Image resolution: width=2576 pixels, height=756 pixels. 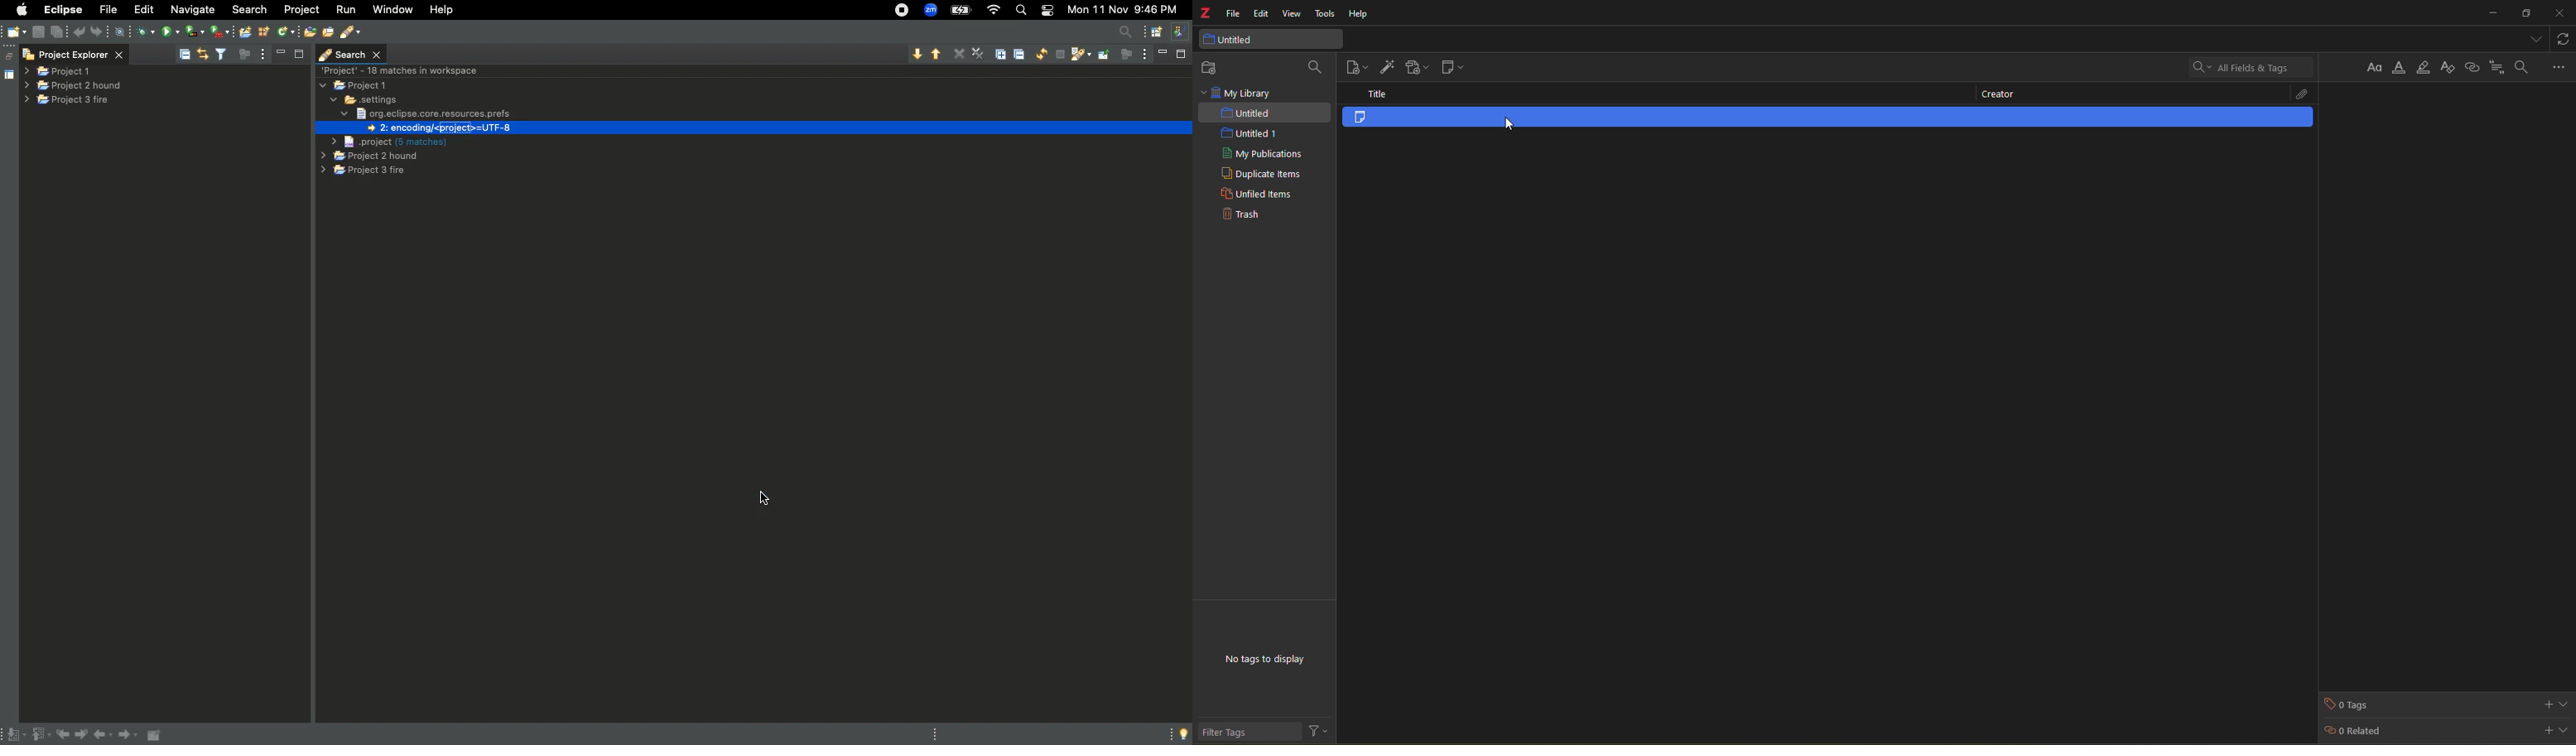 What do you see at coordinates (1387, 66) in the screenshot?
I see `add item` at bounding box center [1387, 66].